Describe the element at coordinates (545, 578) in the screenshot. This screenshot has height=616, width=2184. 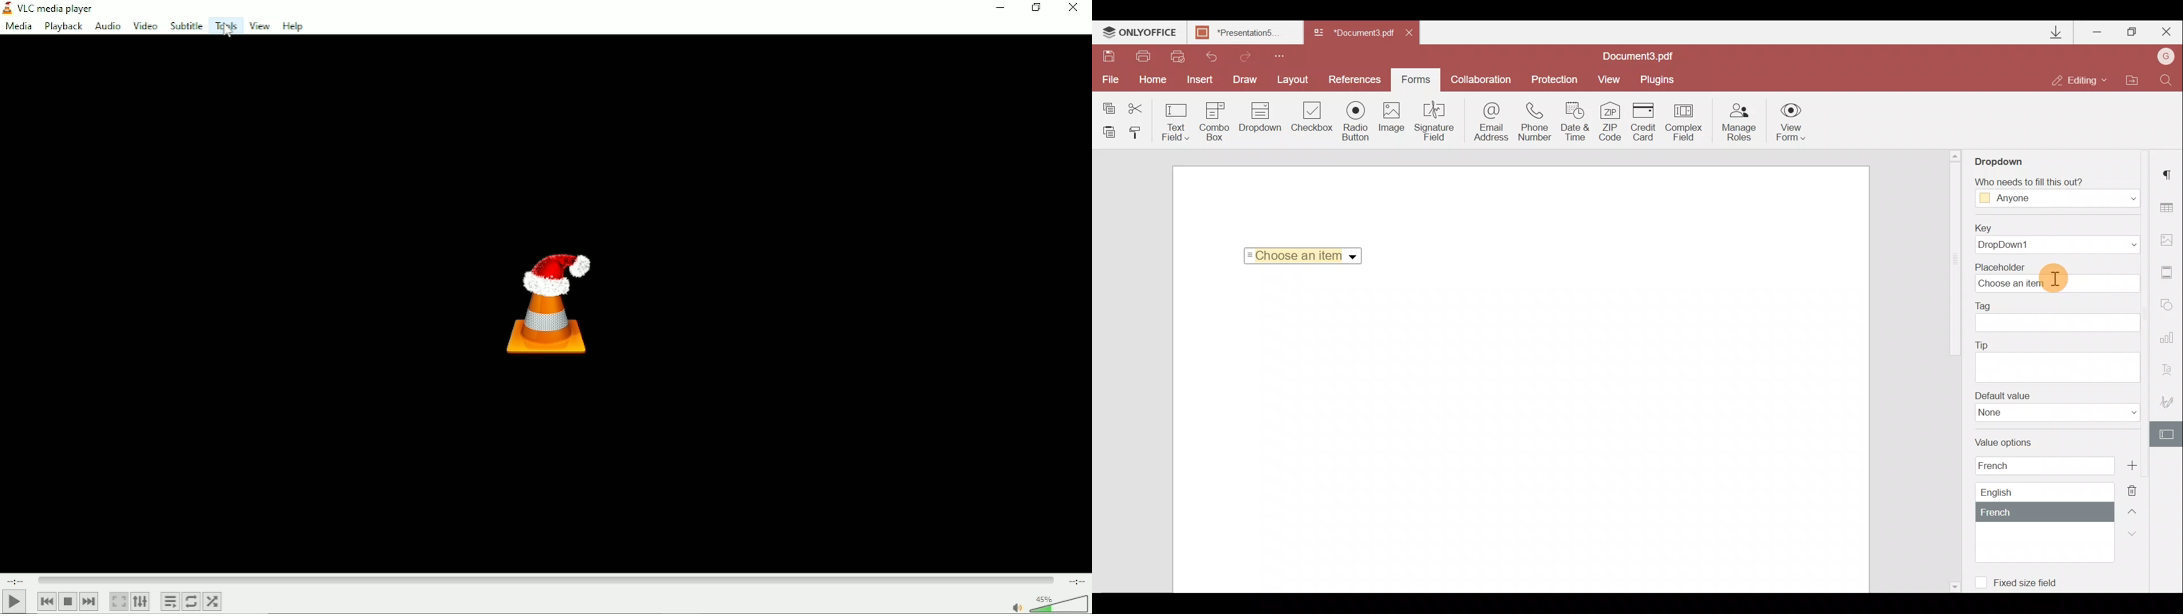
I see `Play duration` at that location.